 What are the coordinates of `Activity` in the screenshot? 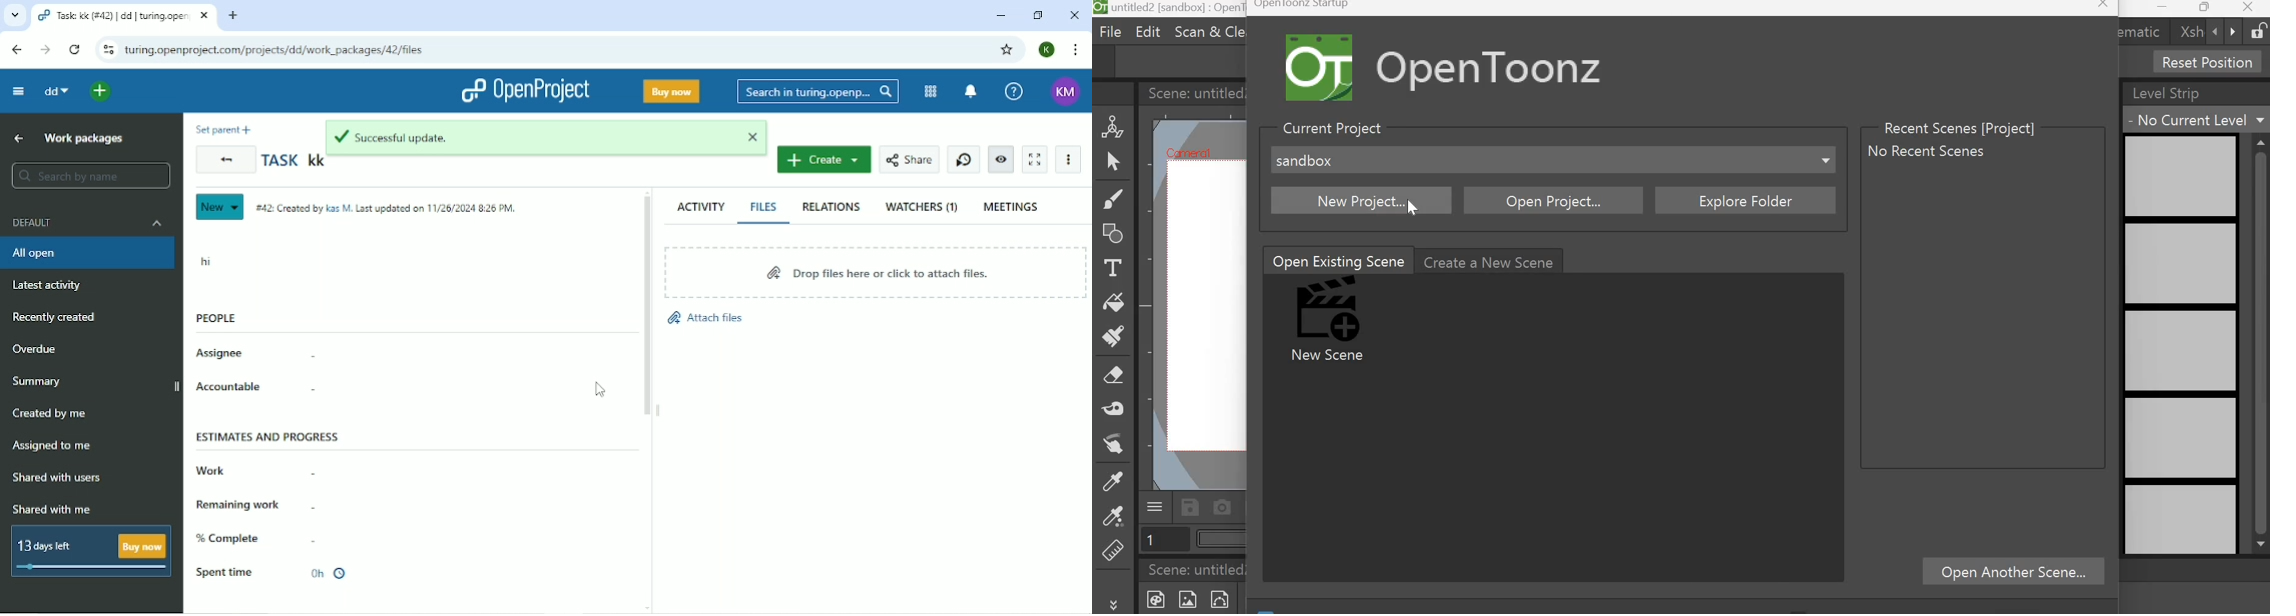 It's located at (702, 208).